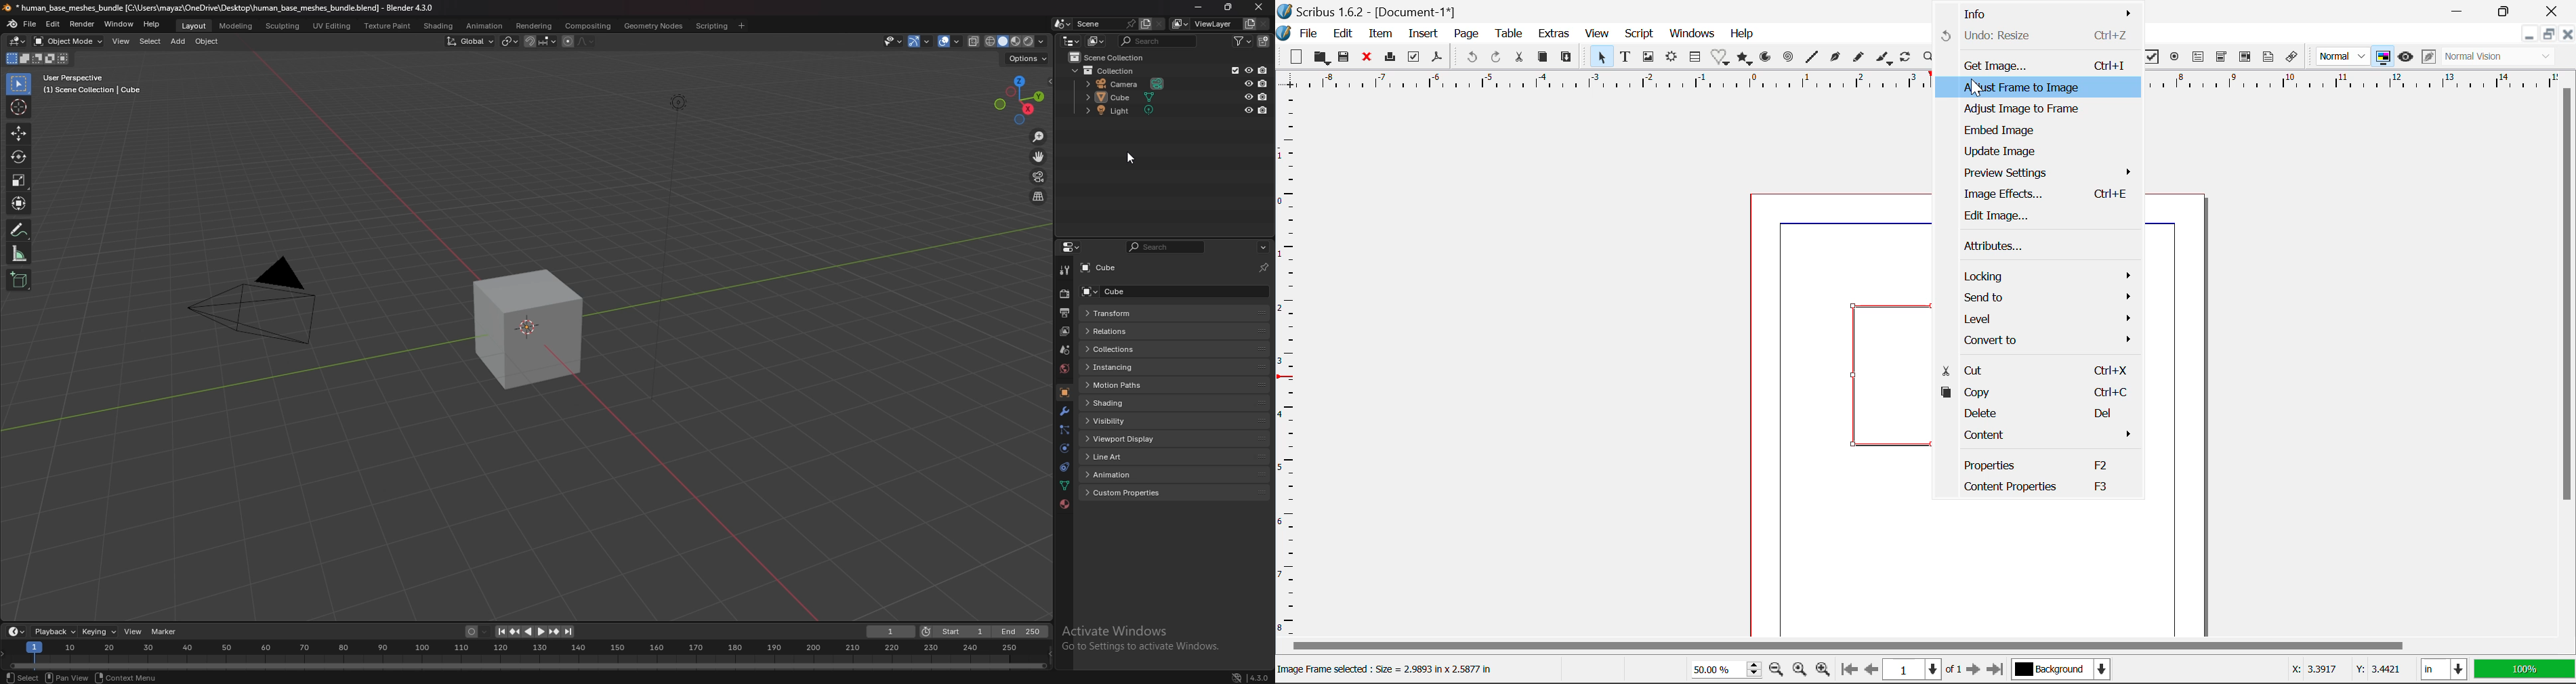  Describe the element at coordinates (1398, 670) in the screenshot. I see `Image Frame selected : Size = 2.9893 in x 2.5877 in` at that location.